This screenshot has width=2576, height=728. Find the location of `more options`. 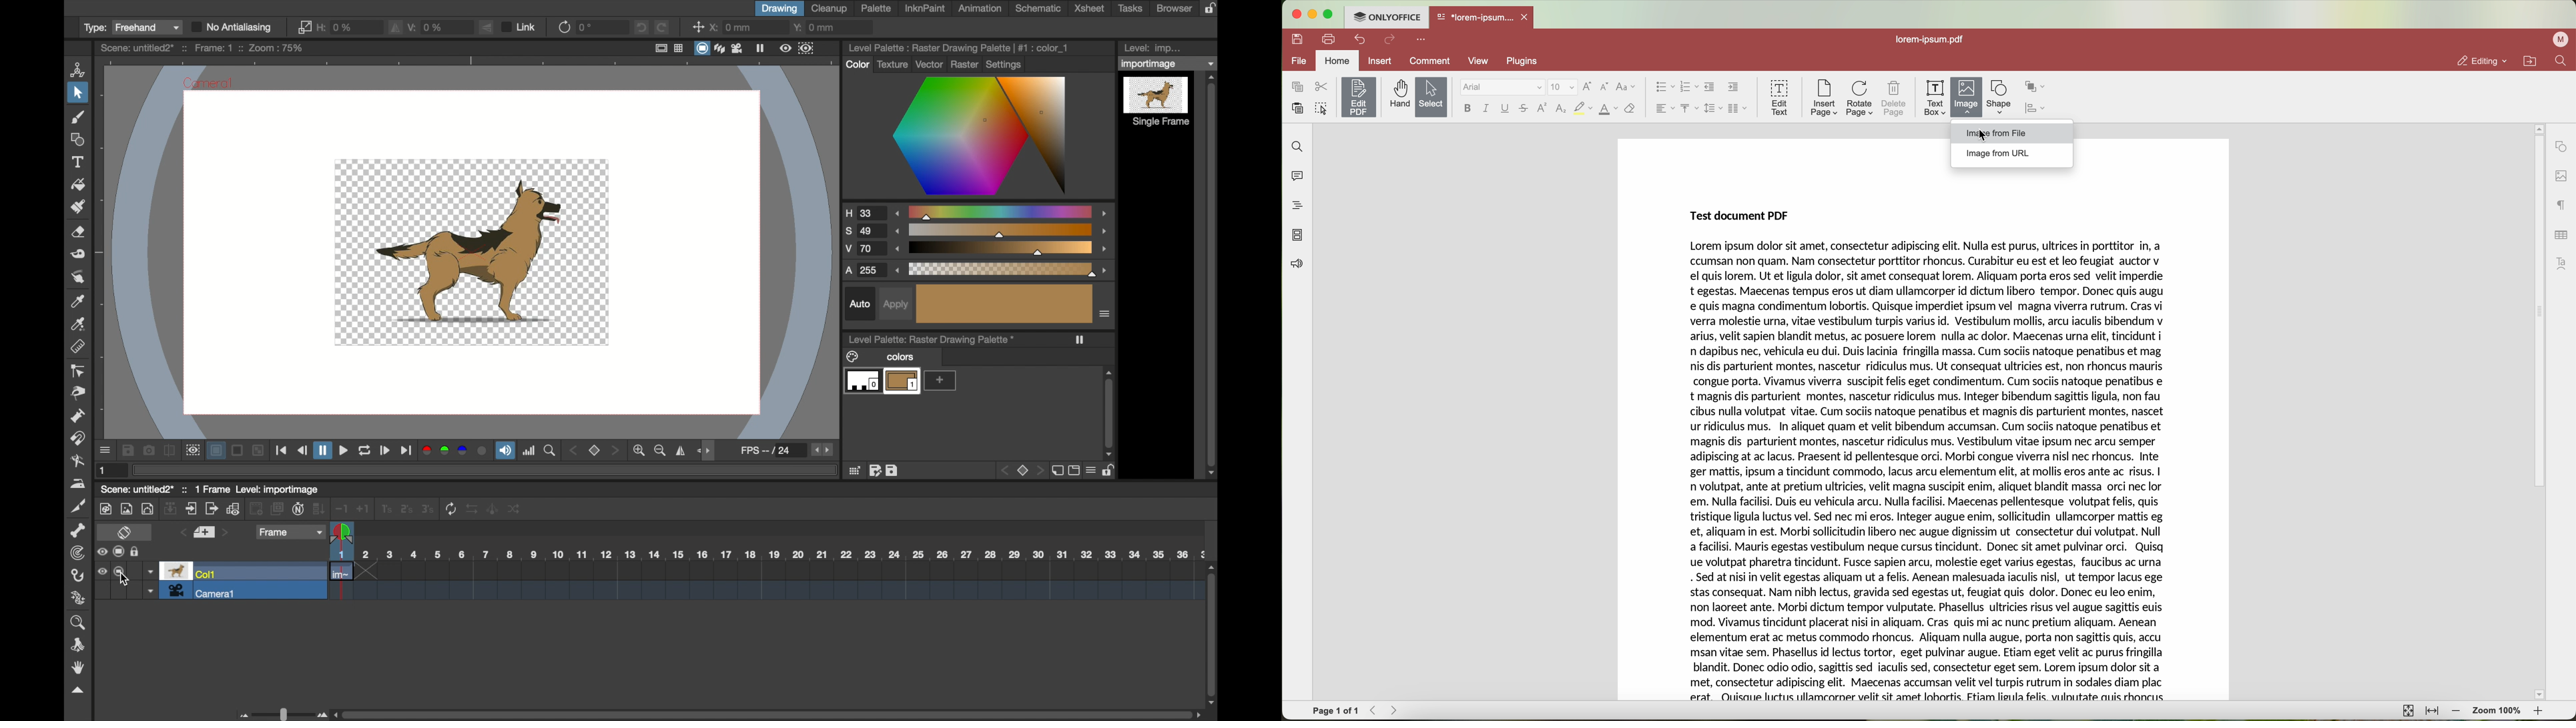

more options is located at coordinates (1105, 314).